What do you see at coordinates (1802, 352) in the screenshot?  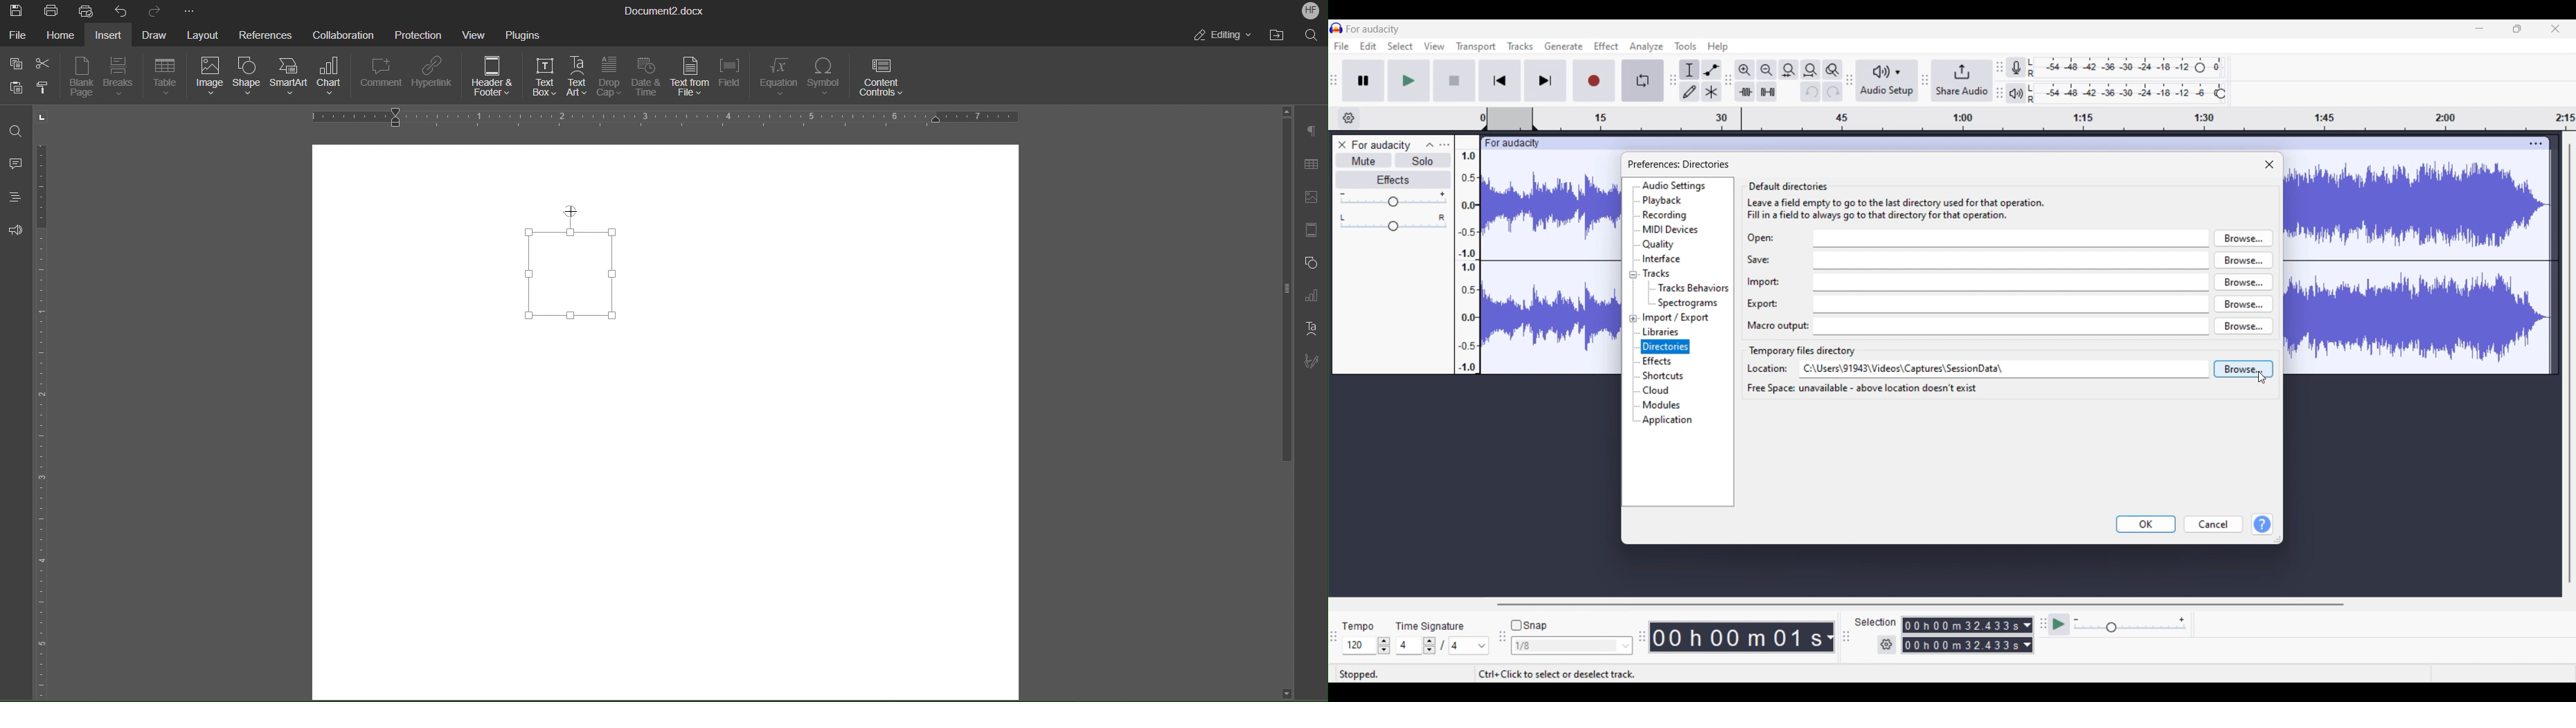 I see `Section title` at bounding box center [1802, 352].